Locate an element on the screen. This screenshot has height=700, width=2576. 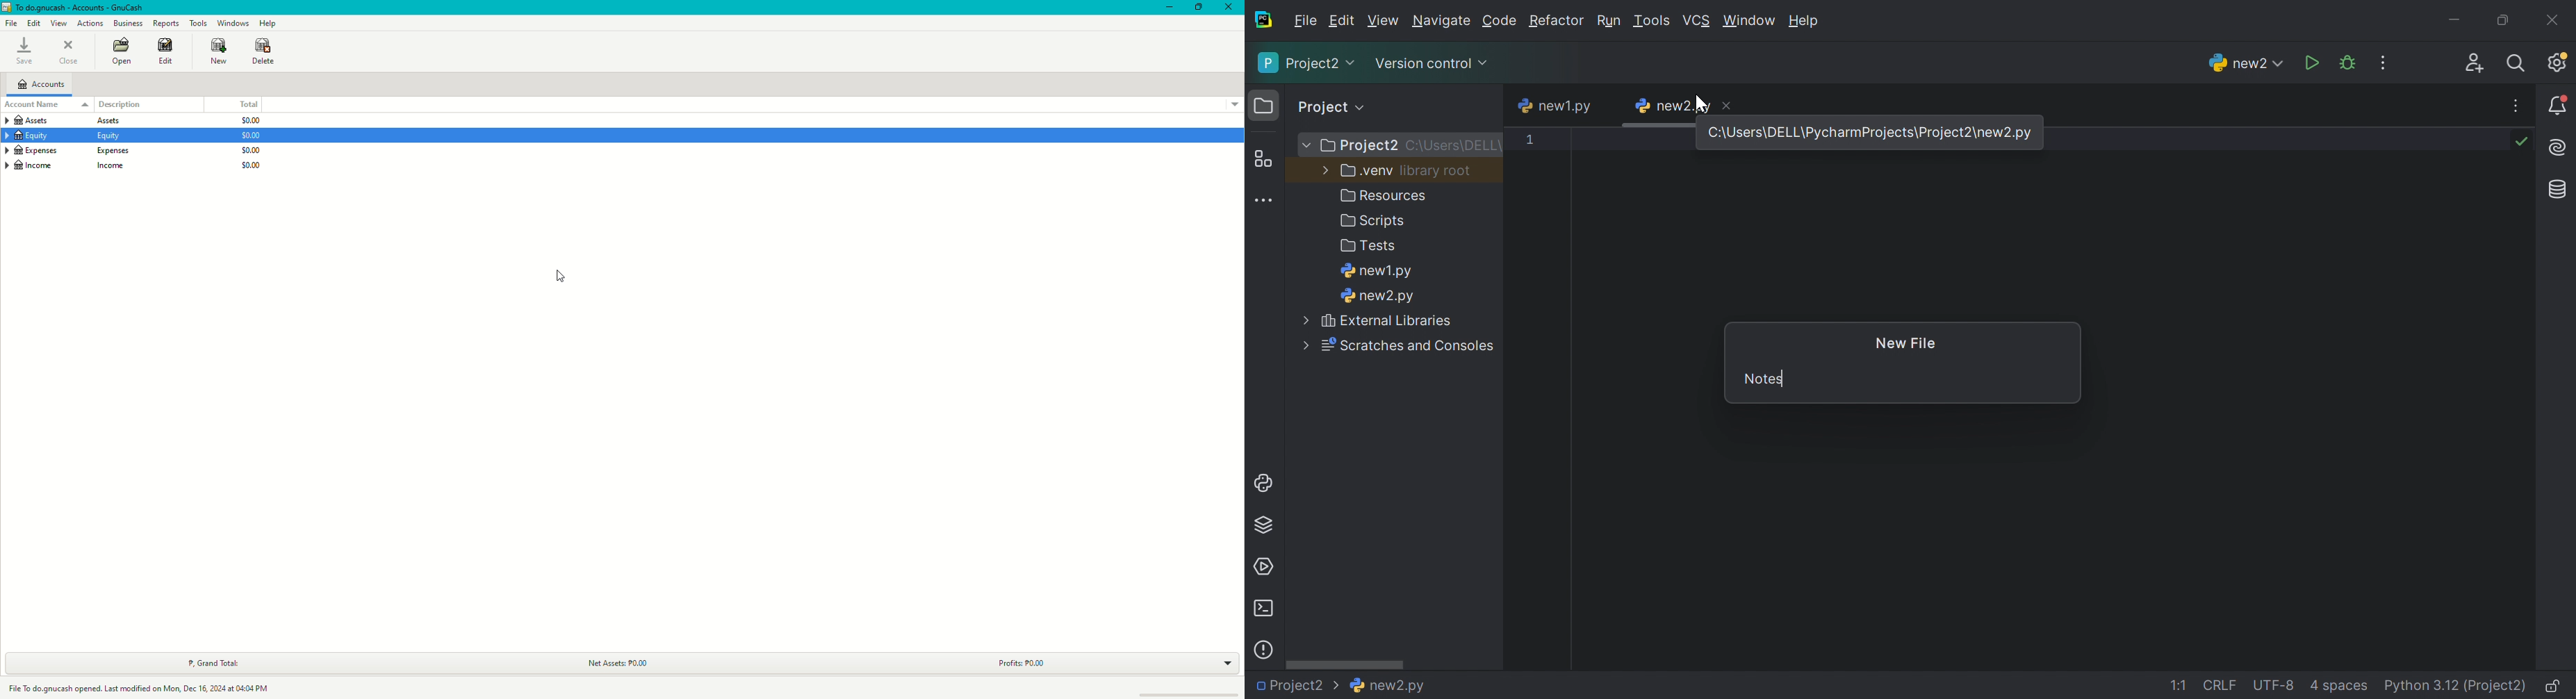
Reports is located at coordinates (168, 23).